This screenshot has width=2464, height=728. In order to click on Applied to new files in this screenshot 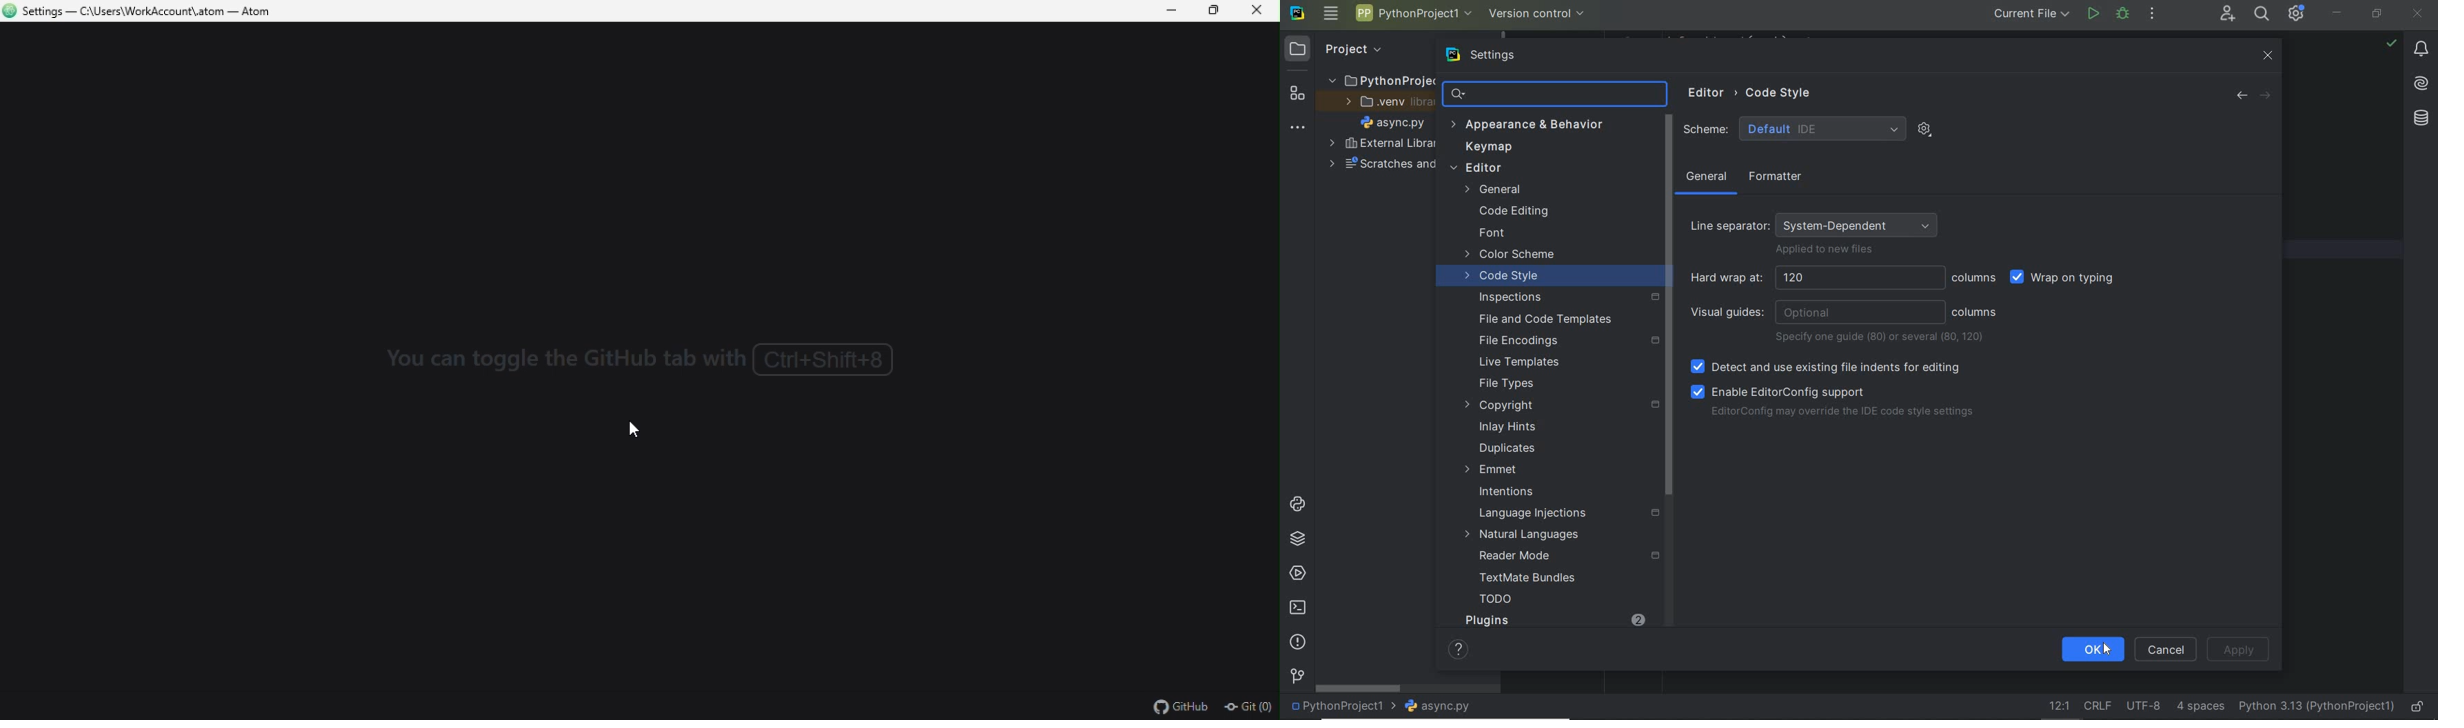, I will do `click(1825, 251)`.